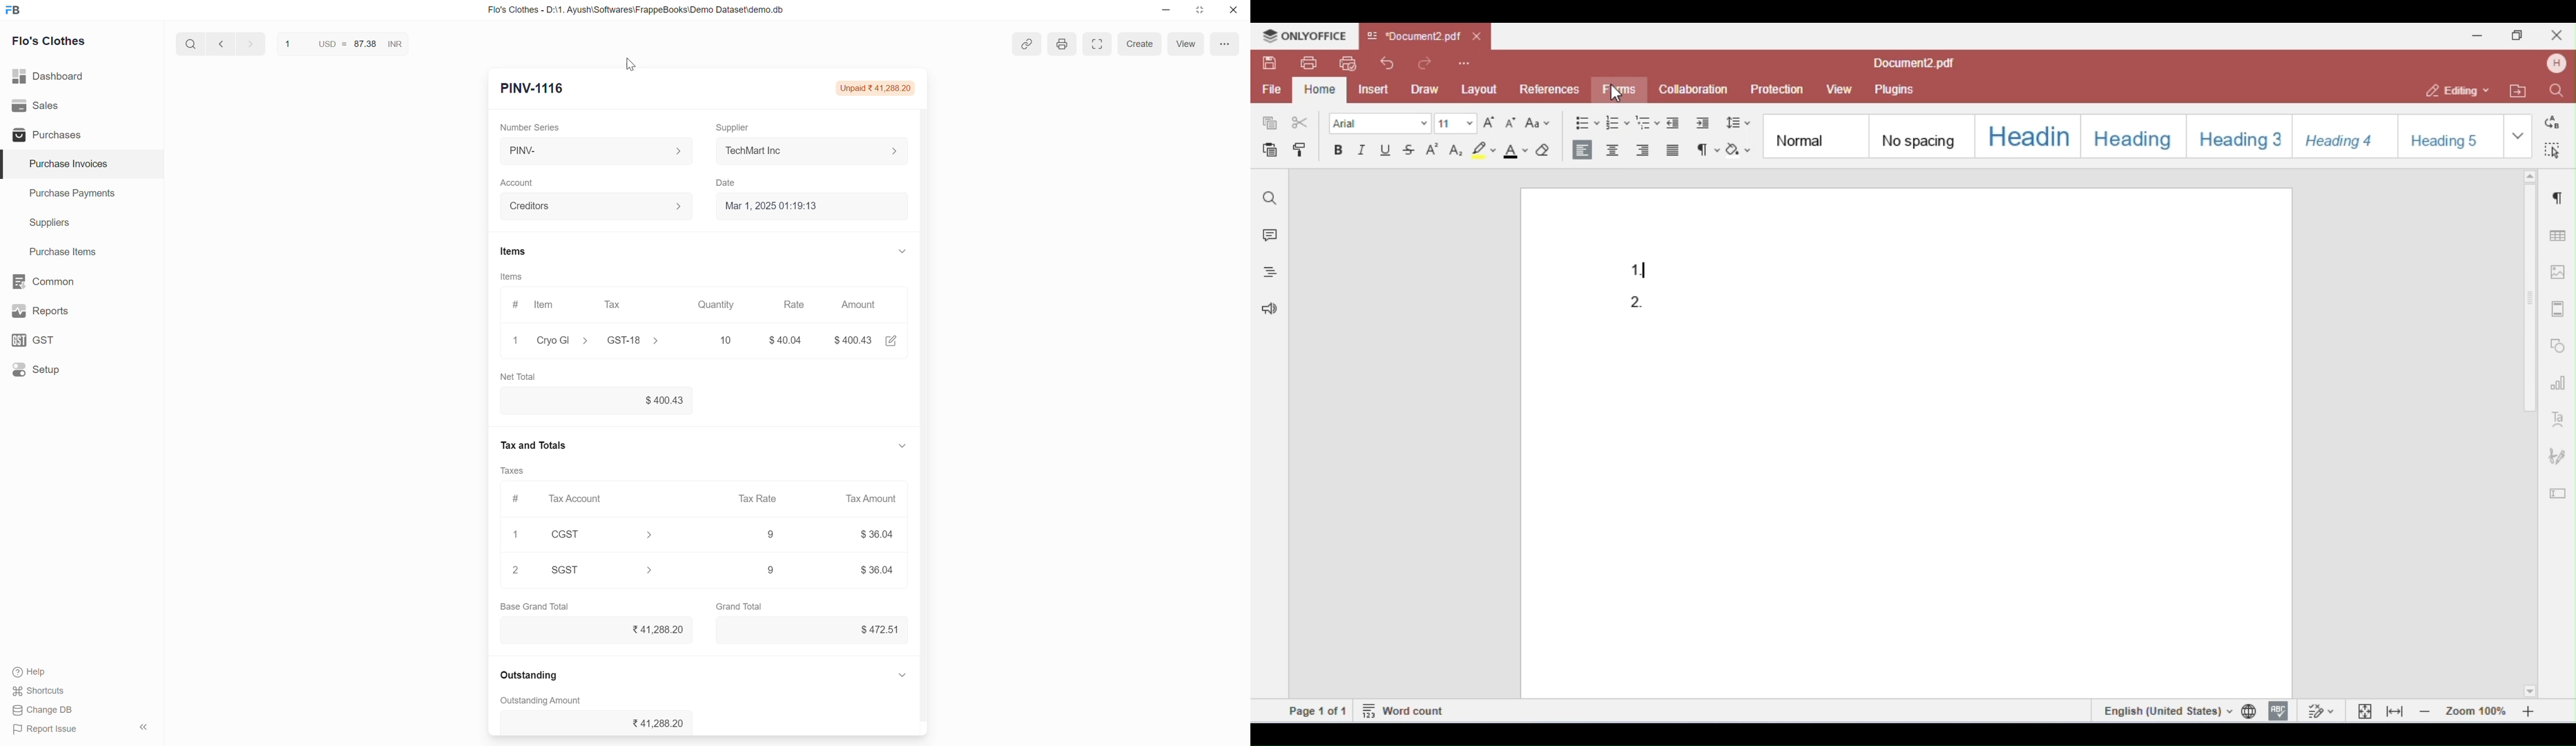 This screenshot has width=2576, height=756. Describe the element at coordinates (40, 312) in the screenshot. I see `y Reports` at that location.